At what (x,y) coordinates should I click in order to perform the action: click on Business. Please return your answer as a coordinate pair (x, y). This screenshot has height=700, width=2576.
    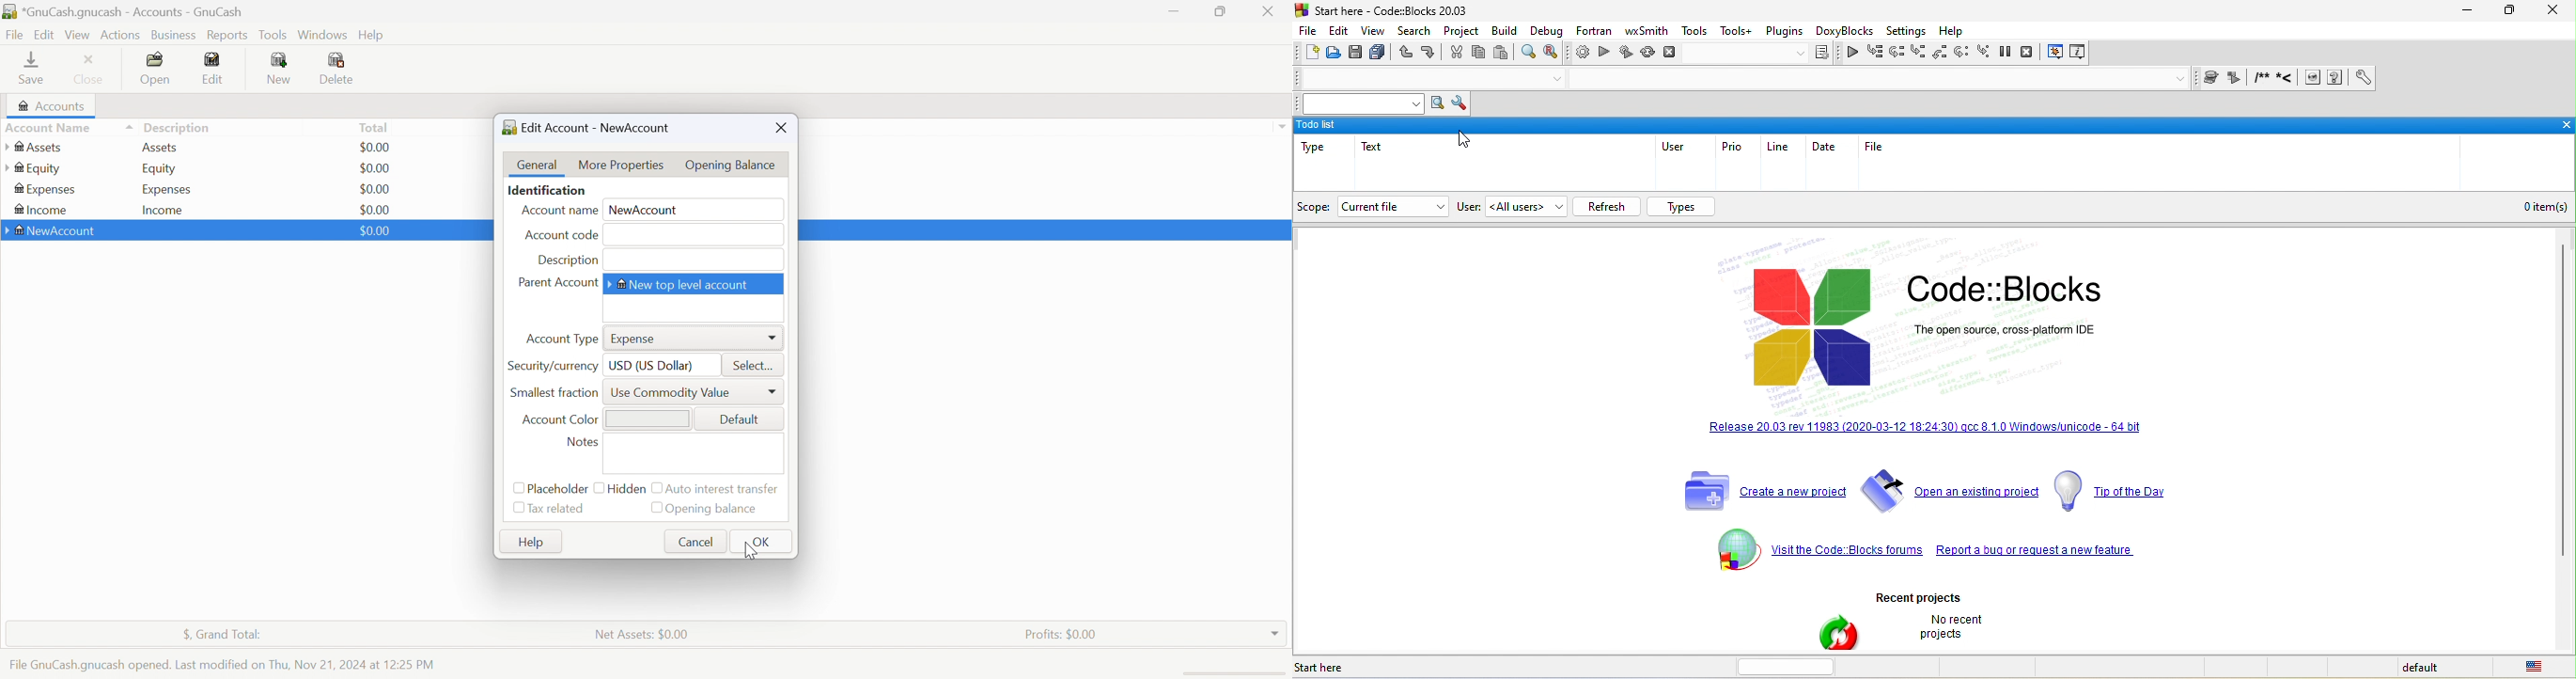
    Looking at the image, I should click on (176, 36).